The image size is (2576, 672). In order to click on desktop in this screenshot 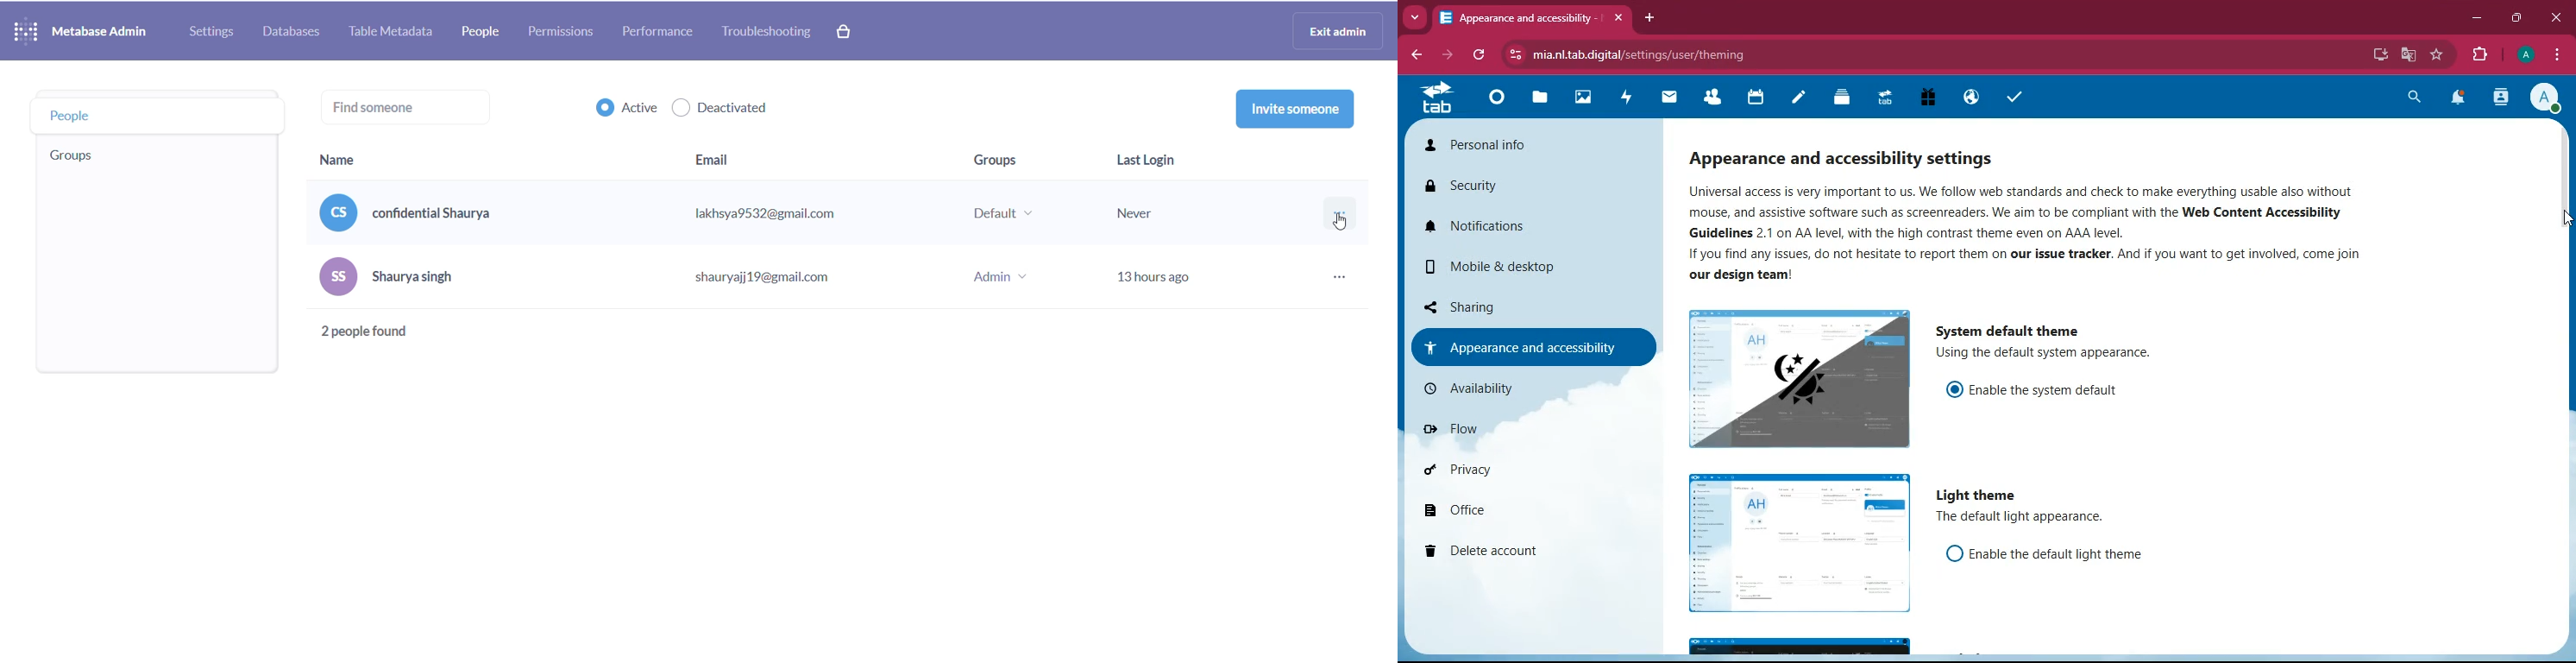, I will do `click(2377, 56)`.